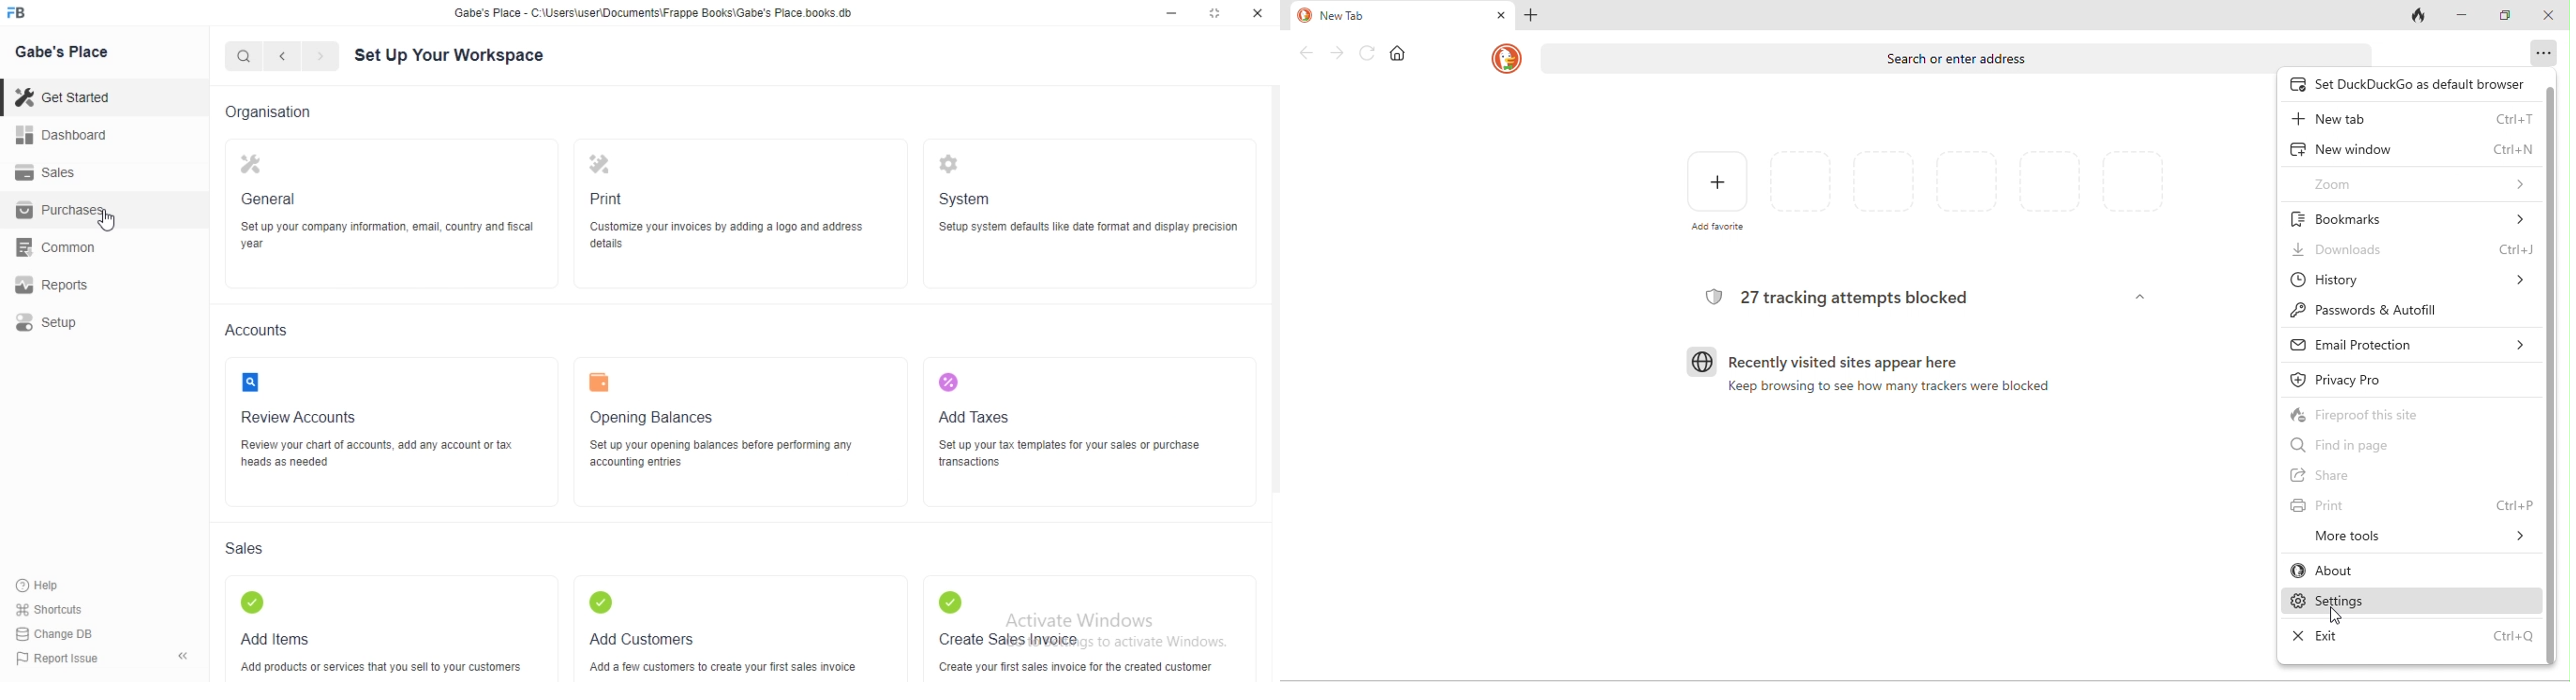 The image size is (2576, 700). Describe the element at coordinates (1303, 16) in the screenshot. I see `duck duck go` at that location.